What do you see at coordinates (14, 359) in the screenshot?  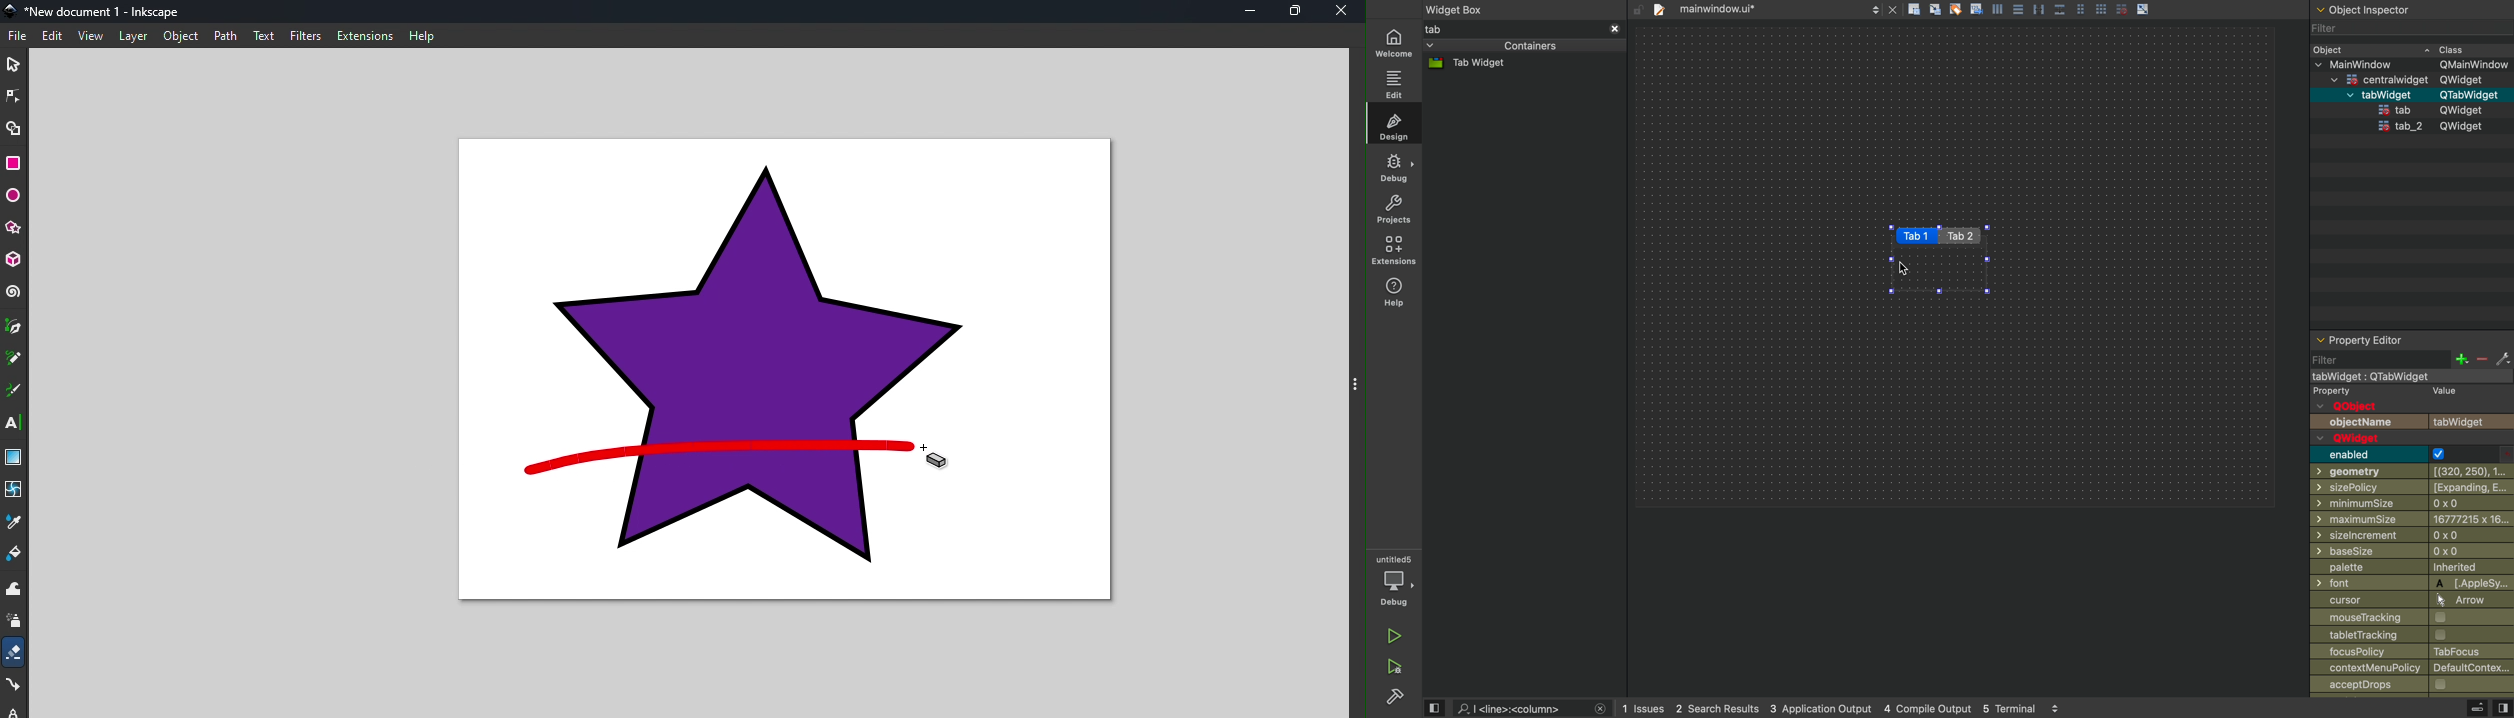 I see `pencil tool` at bounding box center [14, 359].